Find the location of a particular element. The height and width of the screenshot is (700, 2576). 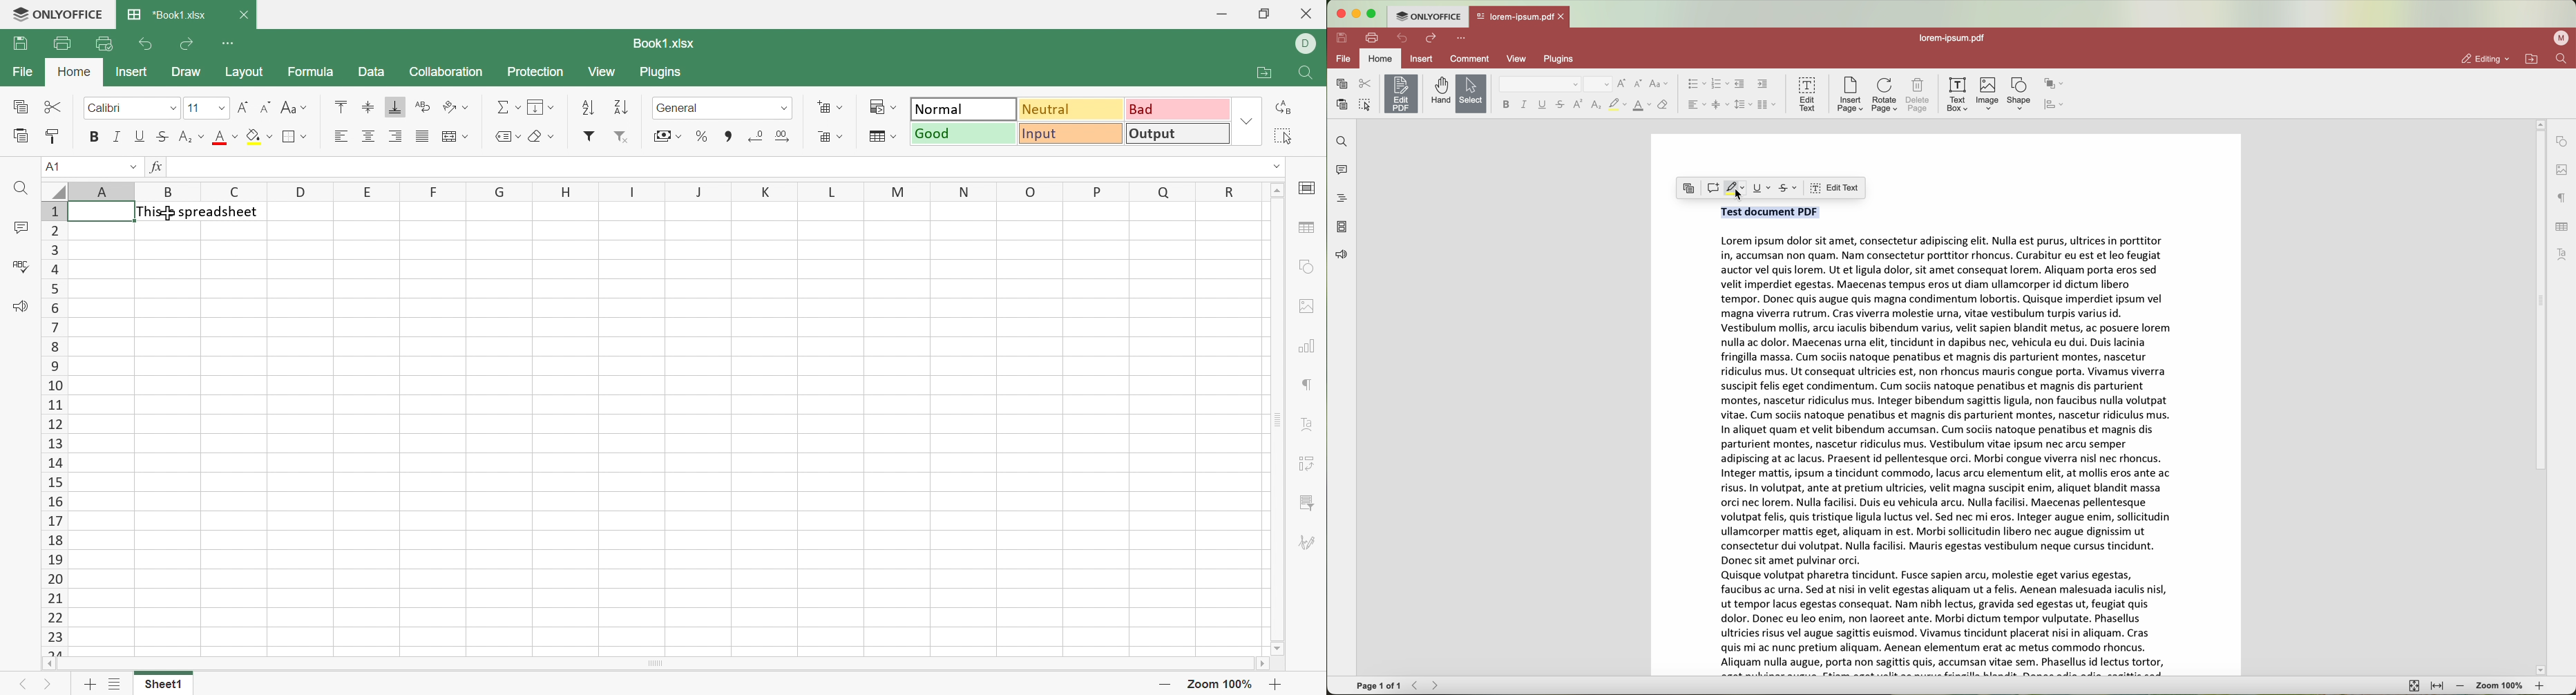

align shape is located at coordinates (2055, 106).